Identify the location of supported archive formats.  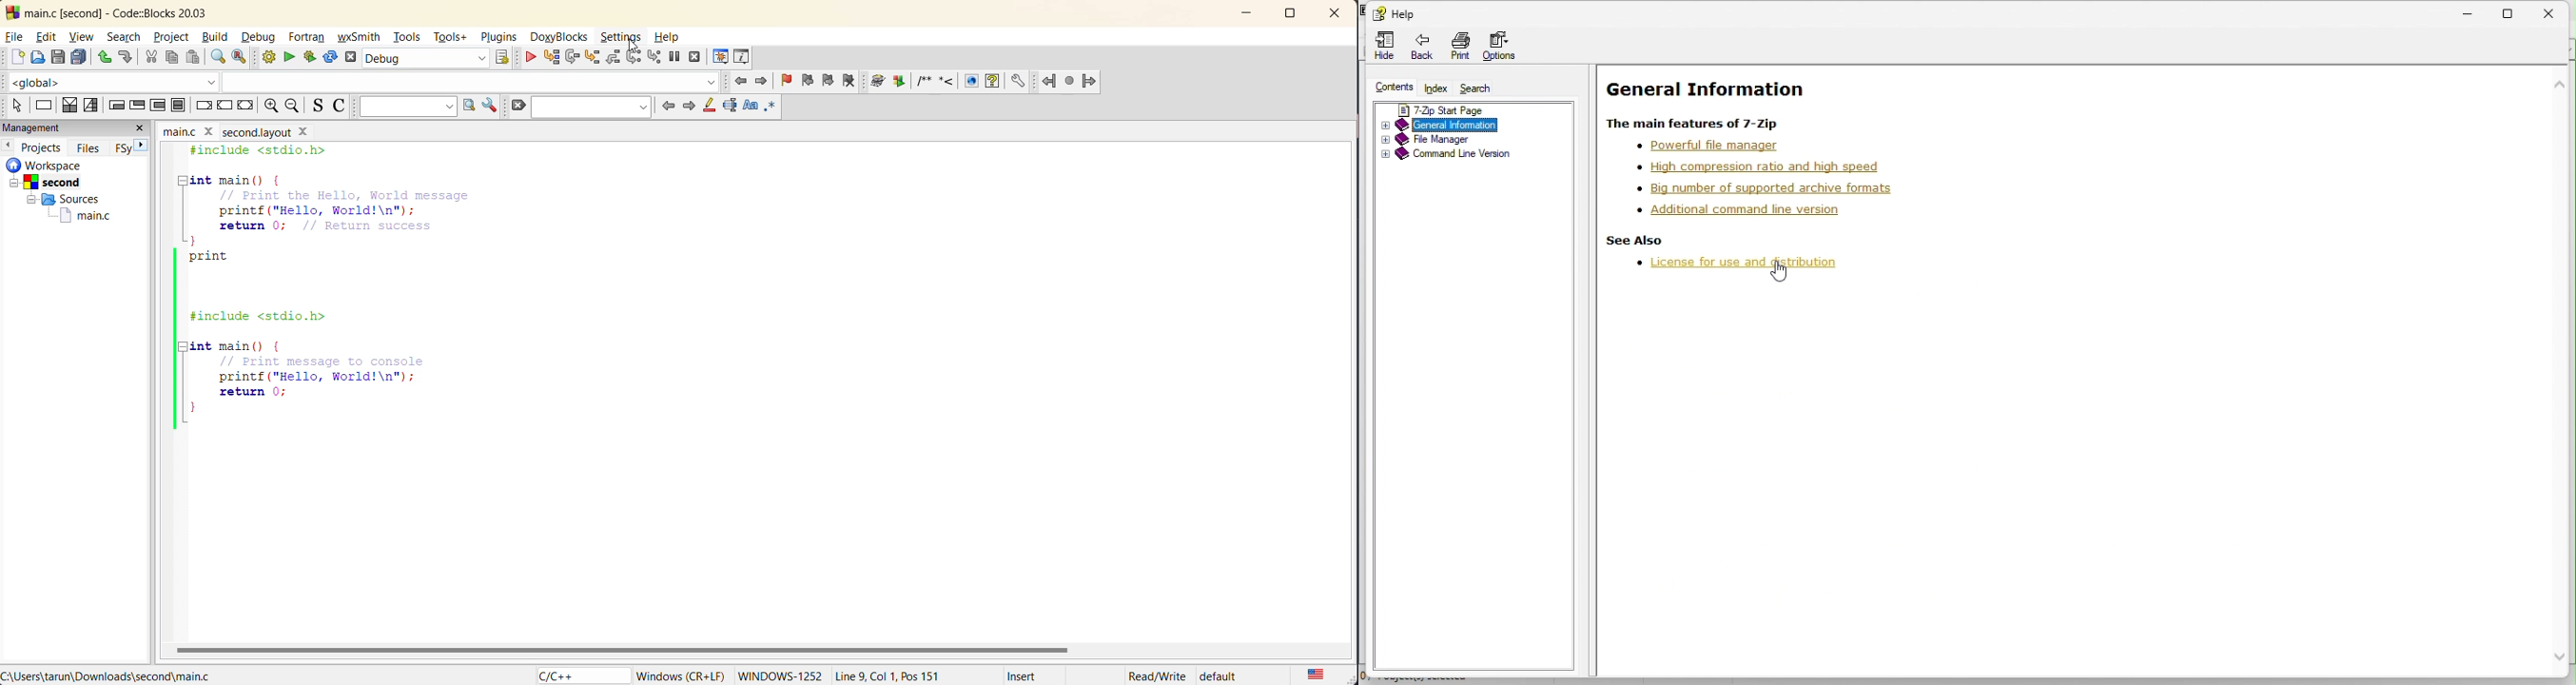
(1764, 188).